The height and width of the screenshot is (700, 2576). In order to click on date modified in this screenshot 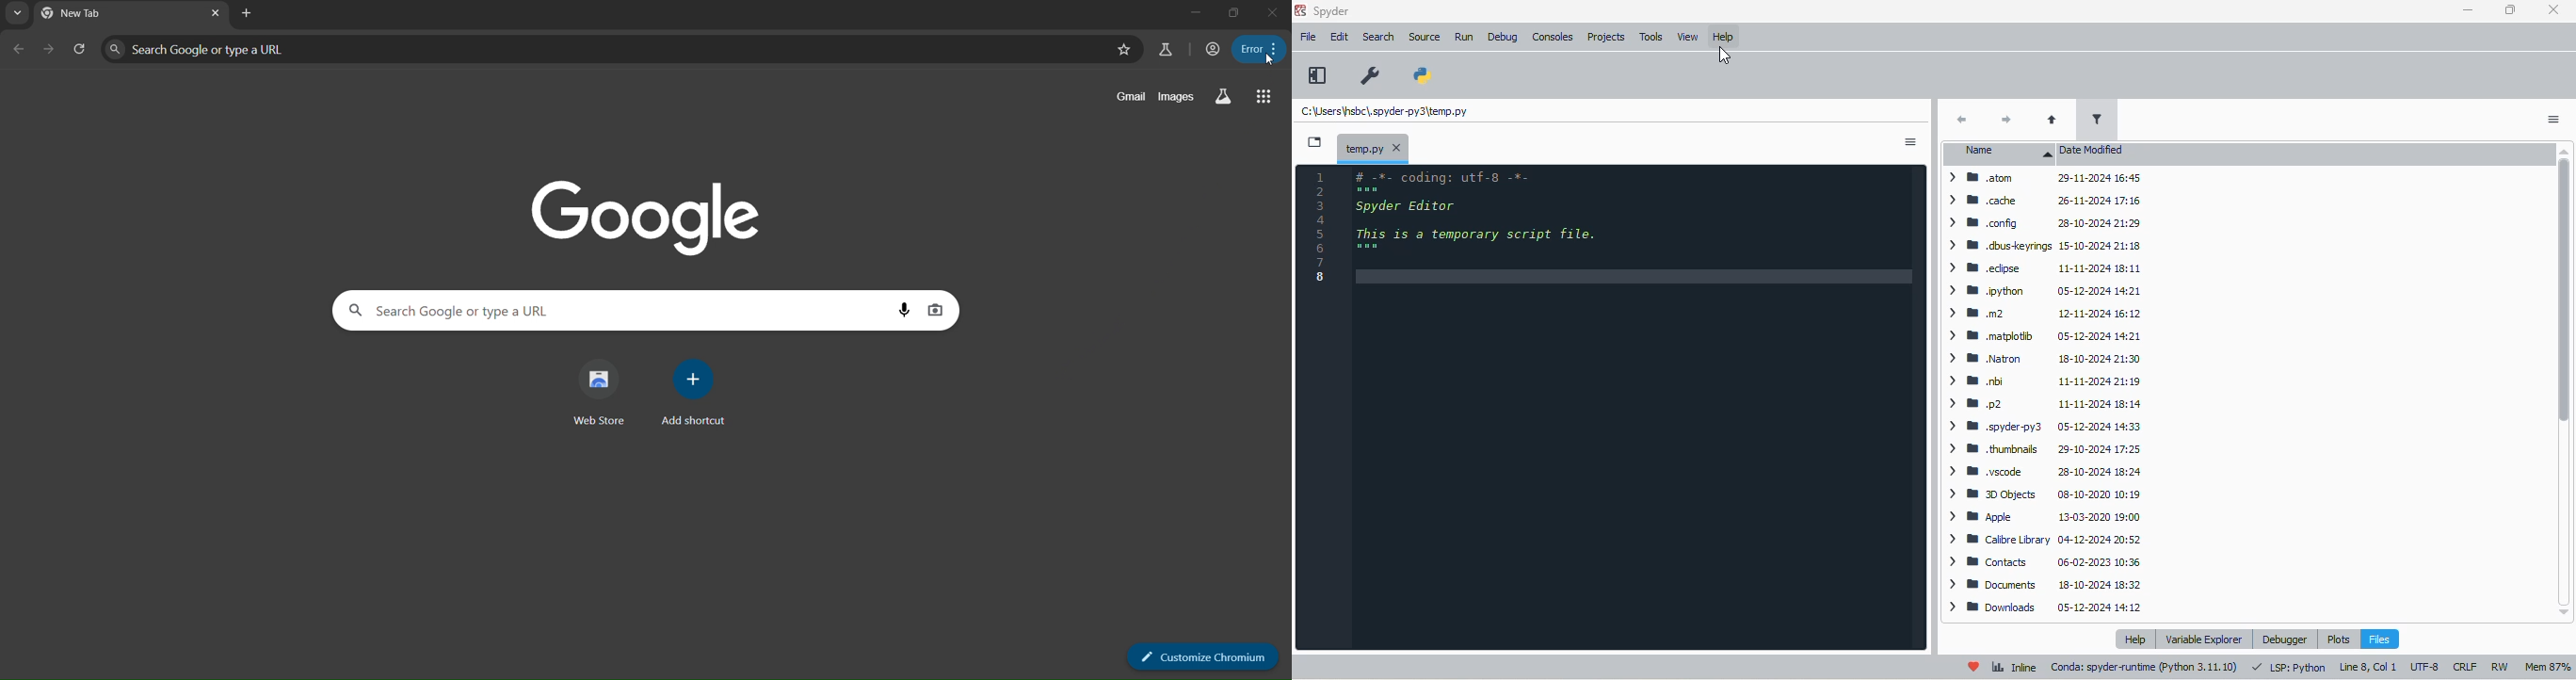, I will do `click(2093, 151)`.